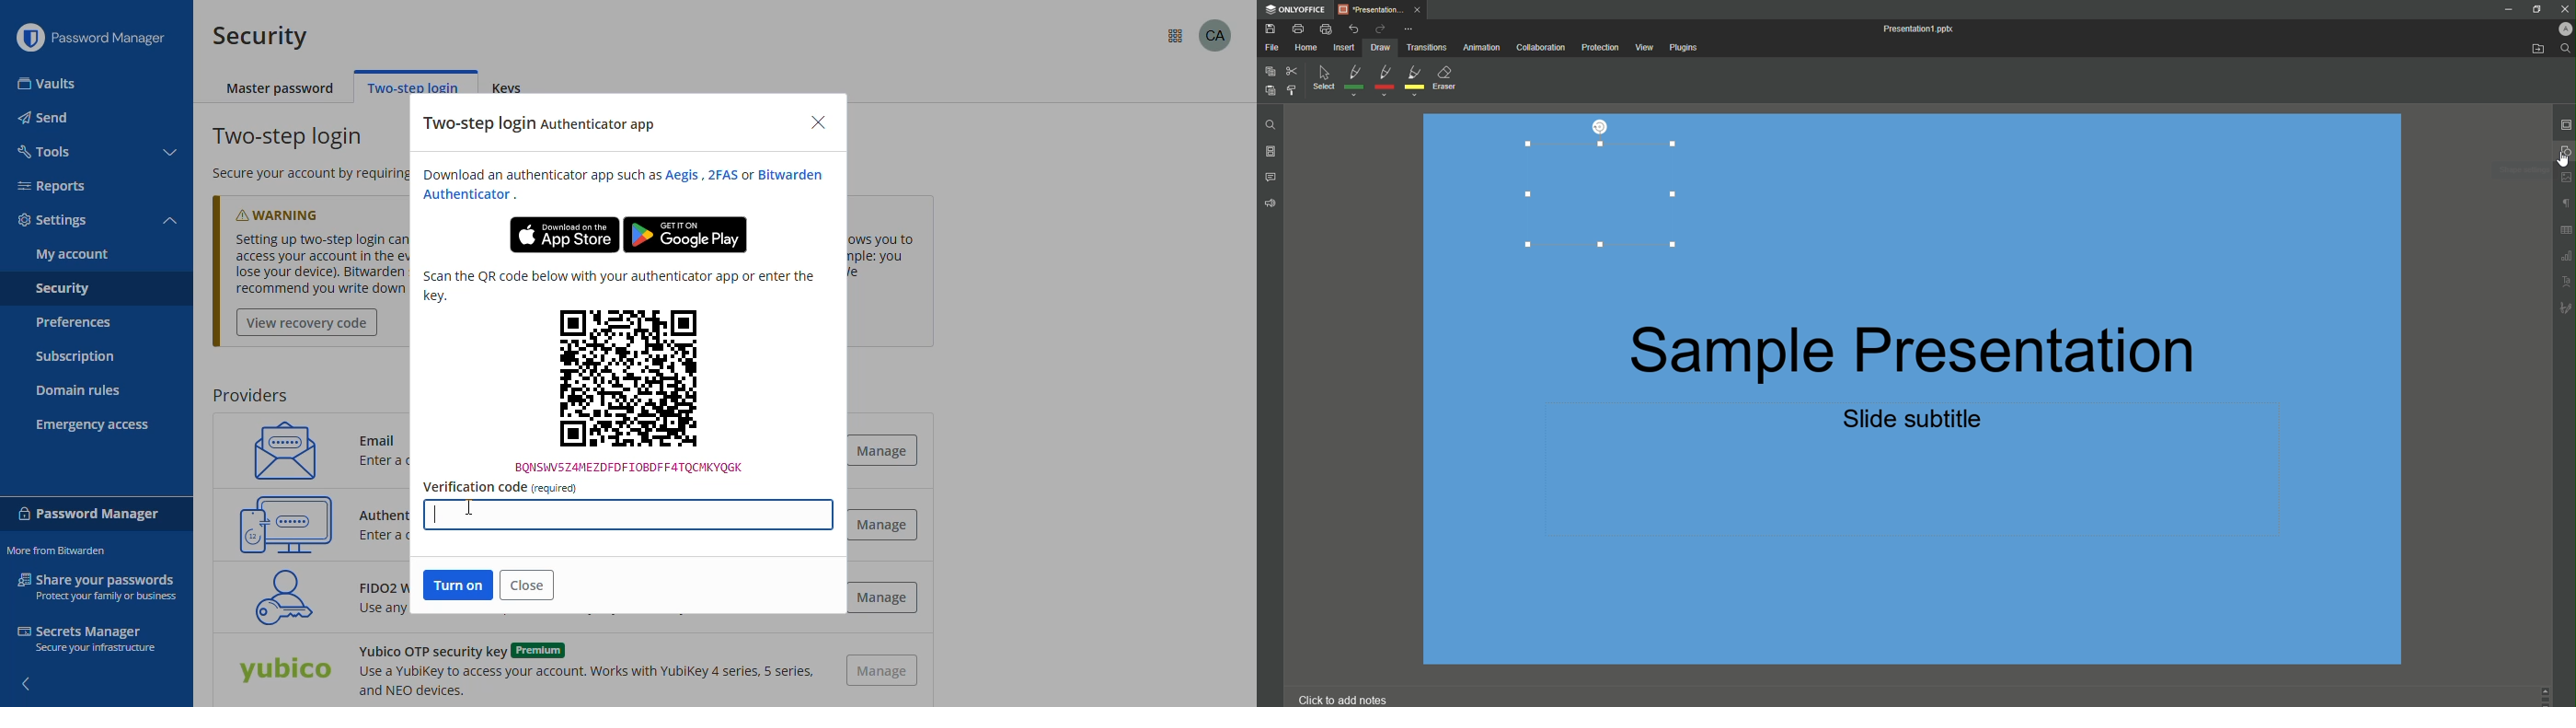  What do you see at coordinates (2560, 158) in the screenshot?
I see `Cursor` at bounding box center [2560, 158].